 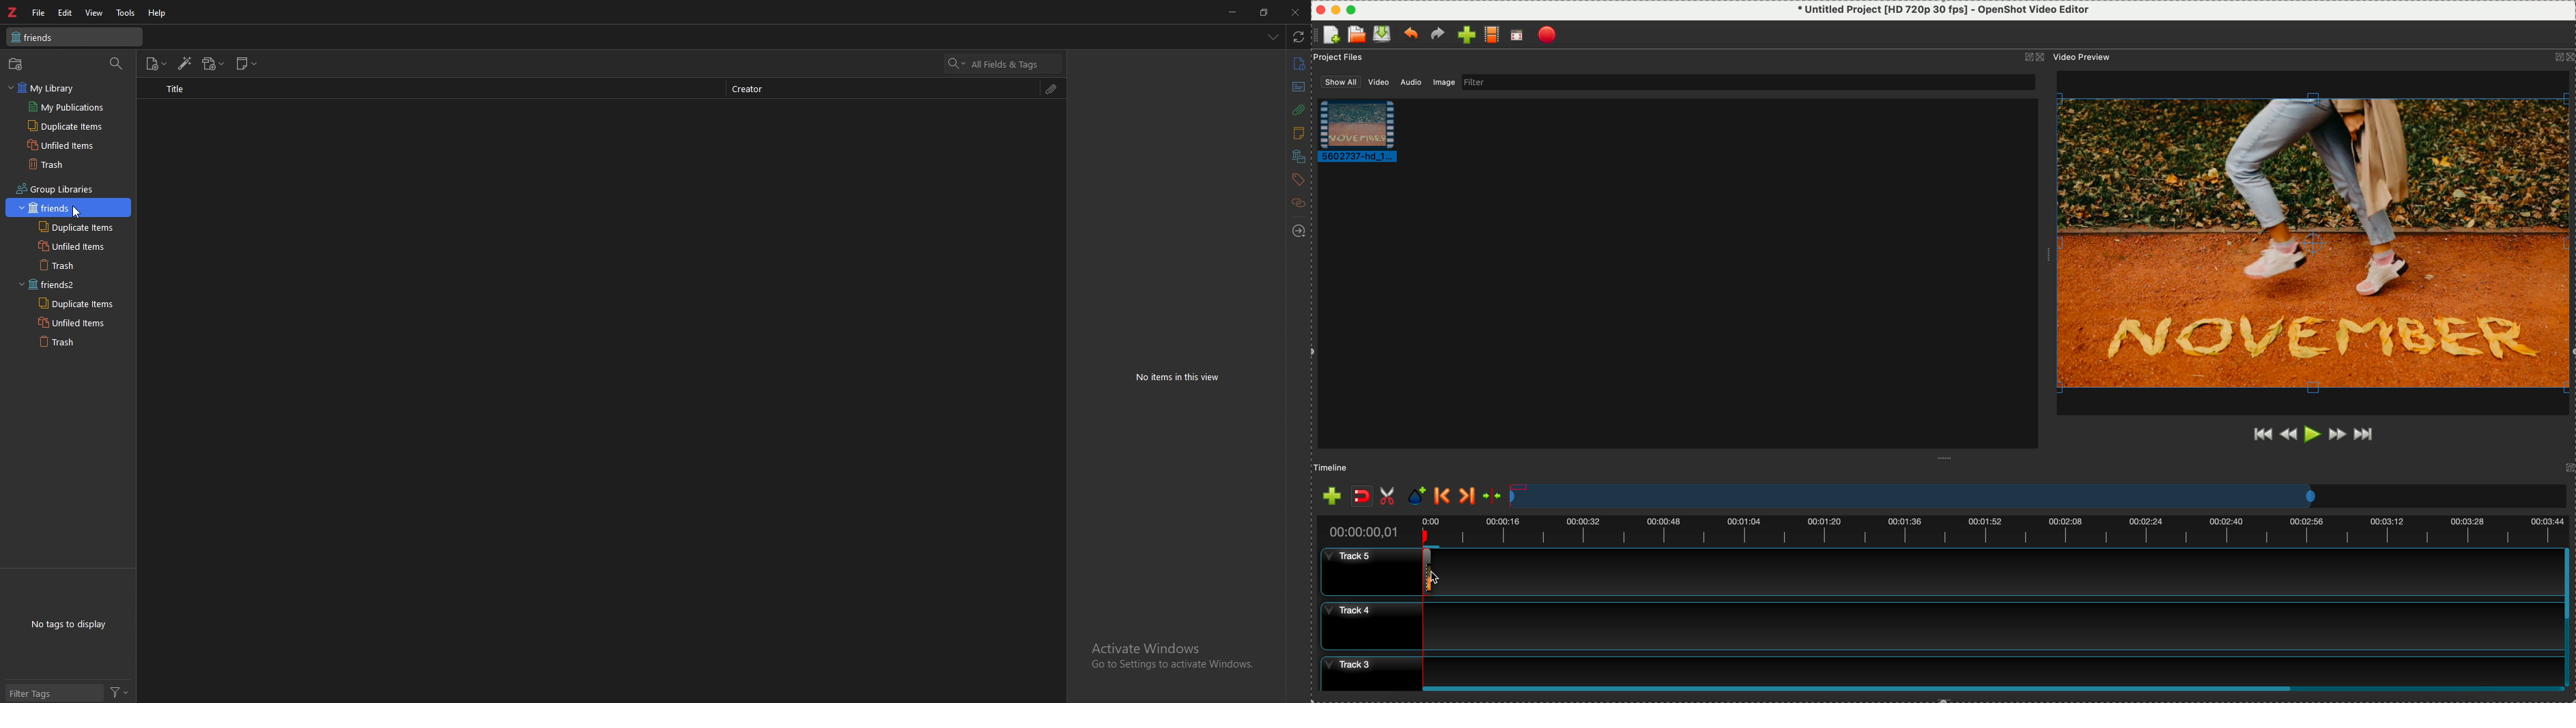 What do you see at coordinates (1053, 89) in the screenshot?
I see `attachment` at bounding box center [1053, 89].